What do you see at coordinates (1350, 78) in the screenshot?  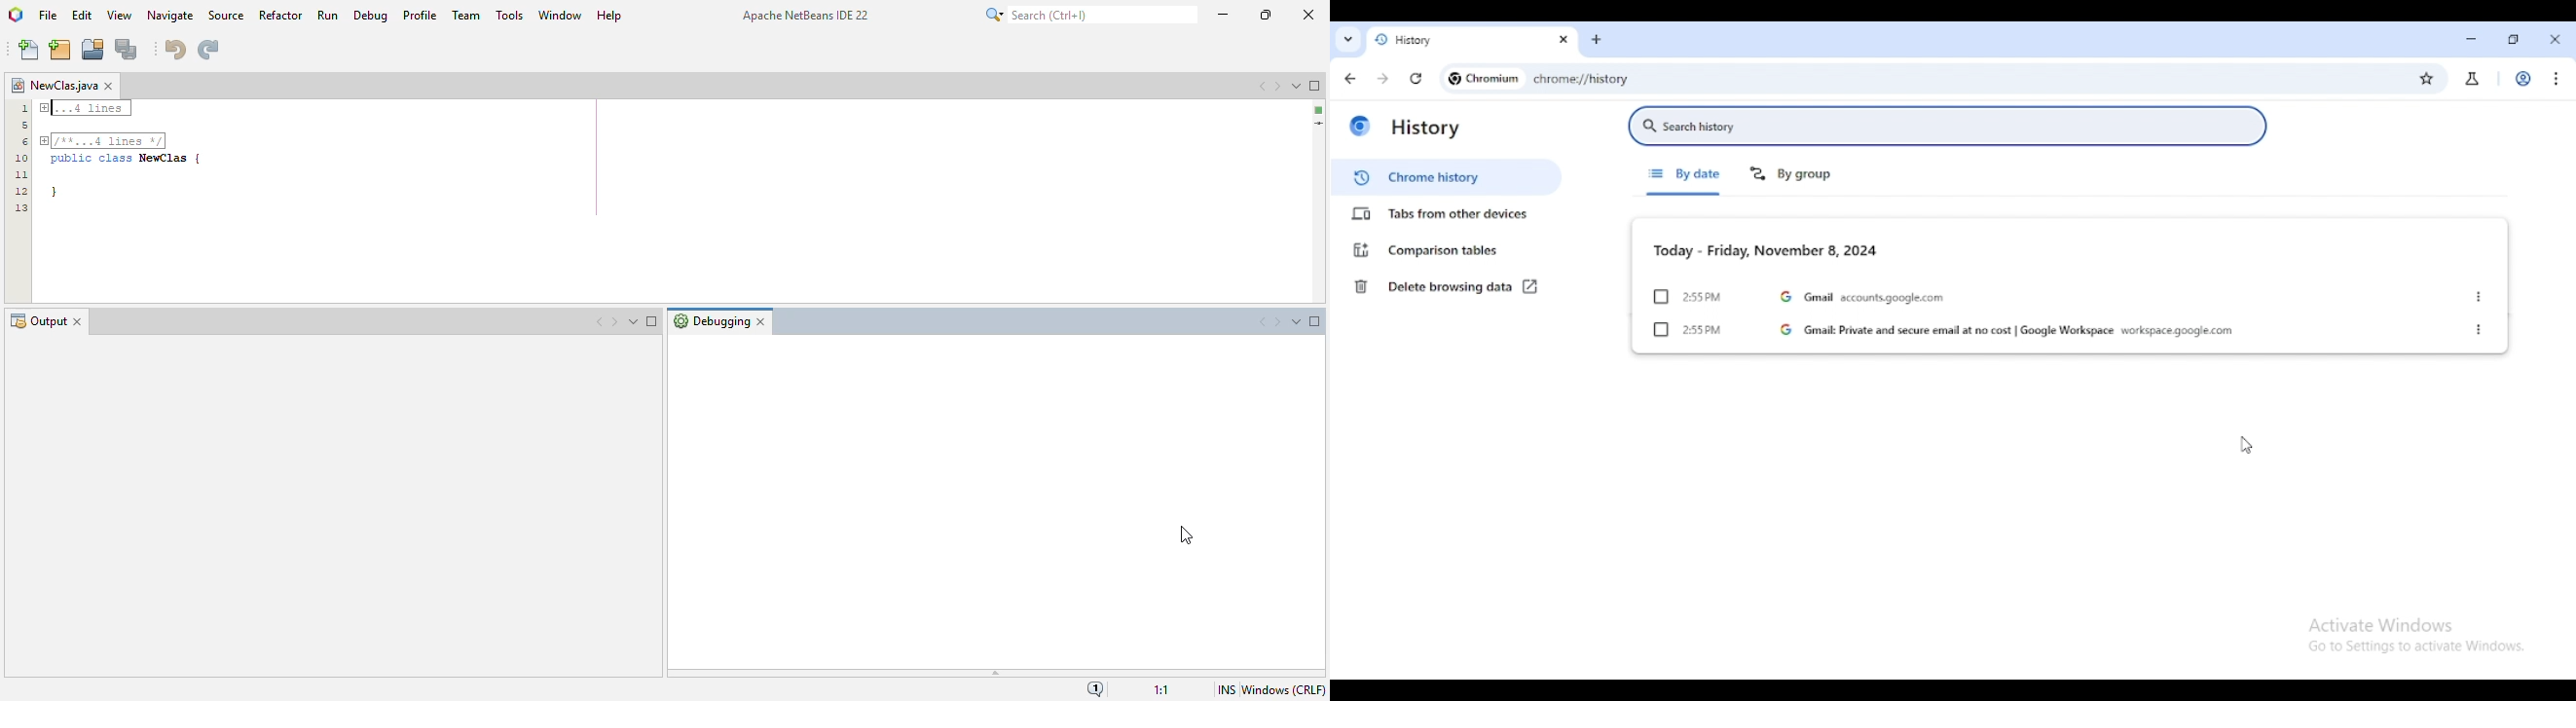 I see `click to go back` at bounding box center [1350, 78].